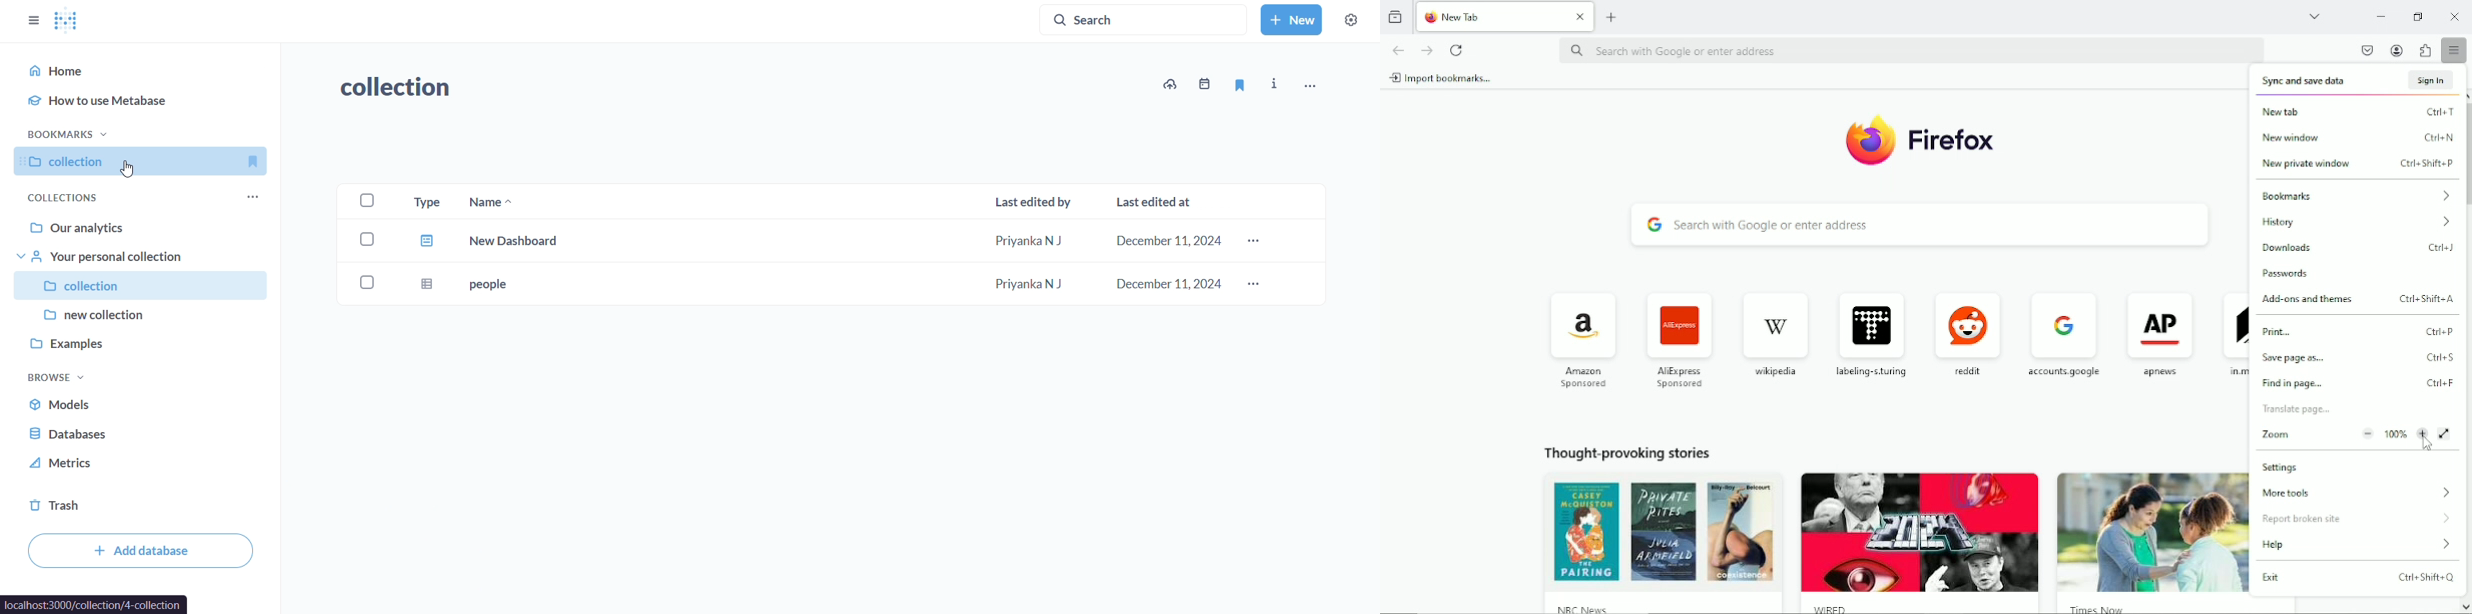 The width and height of the screenshot is (2492, 616). I want to click on view recent browsing, so click(1395, 17).